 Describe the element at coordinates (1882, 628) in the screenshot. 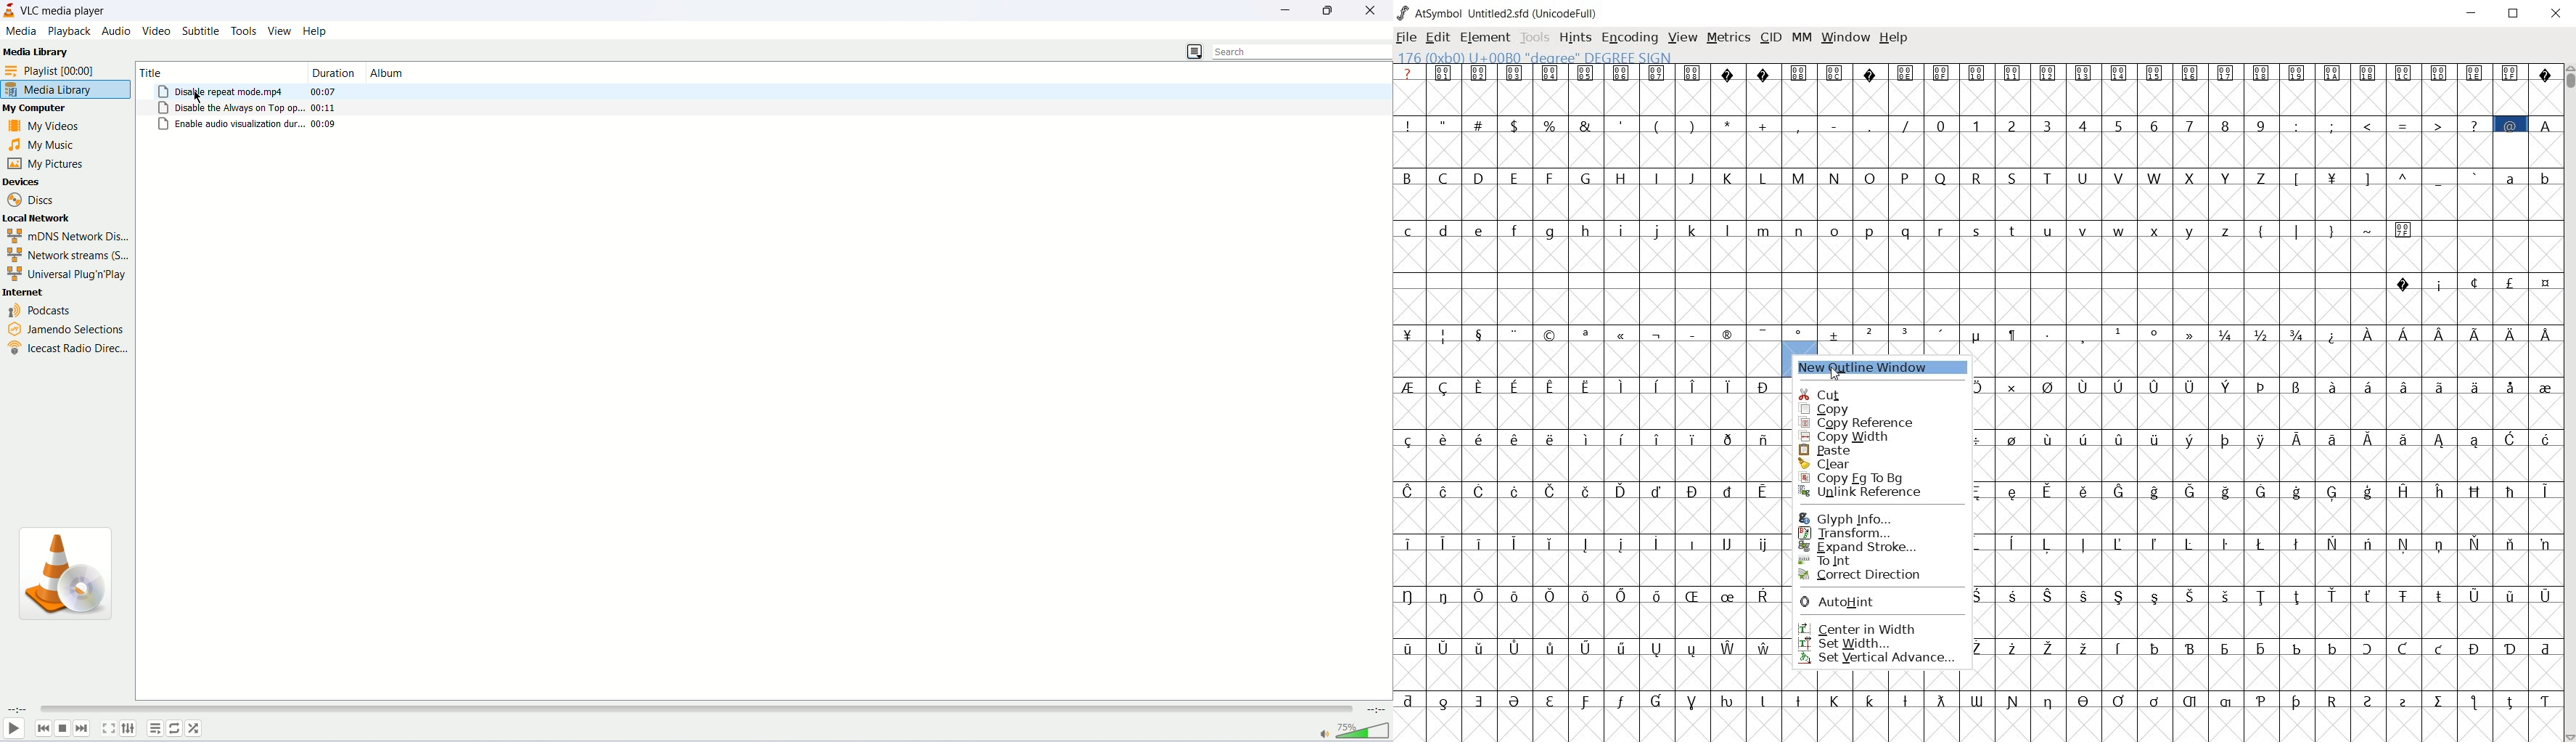

I see `center in width` at that location.